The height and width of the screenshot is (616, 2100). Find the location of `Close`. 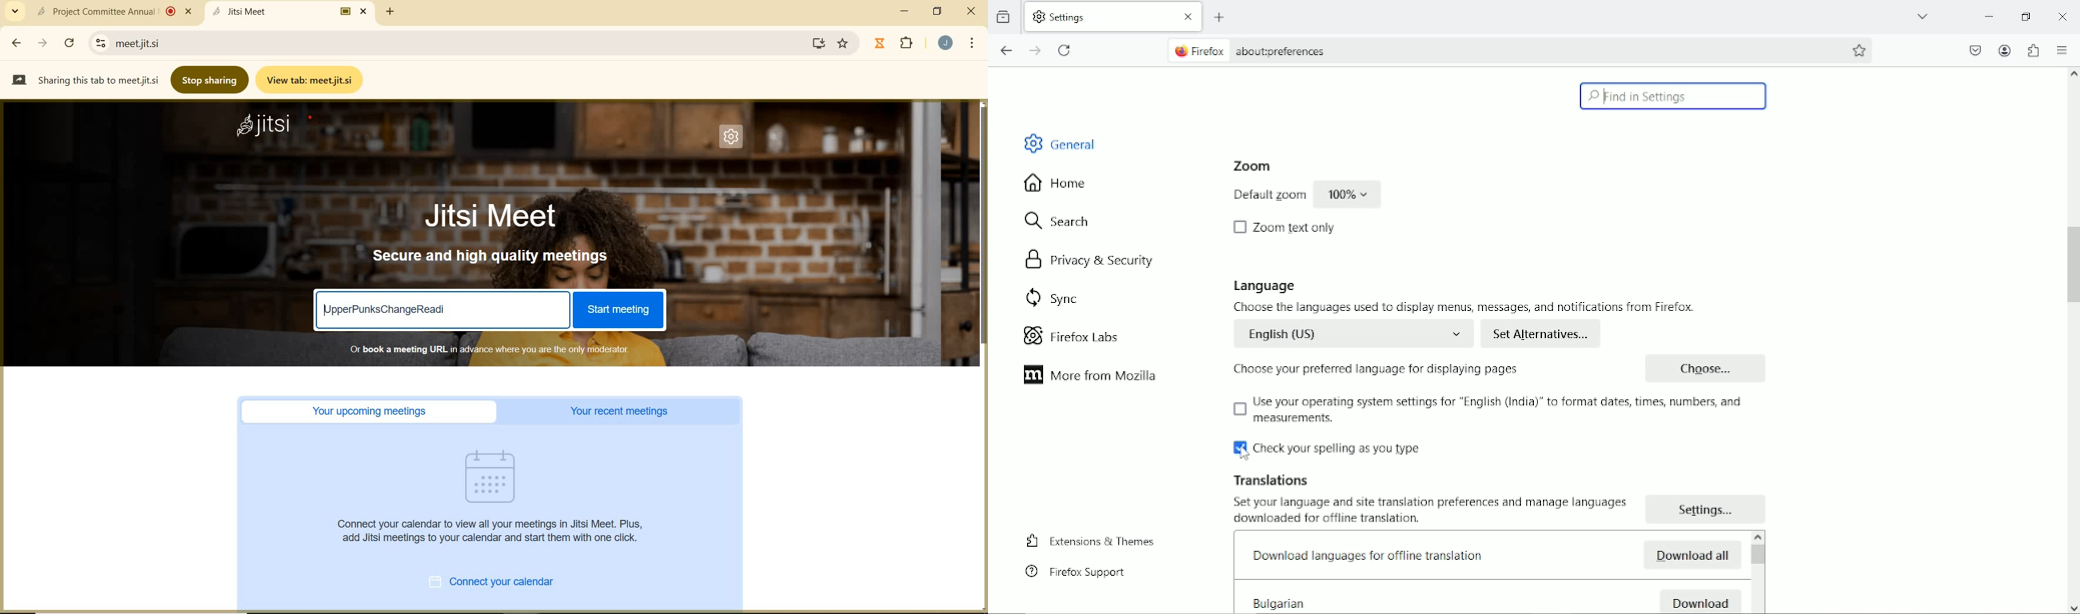

Close is located at coordinates (2062, 16).